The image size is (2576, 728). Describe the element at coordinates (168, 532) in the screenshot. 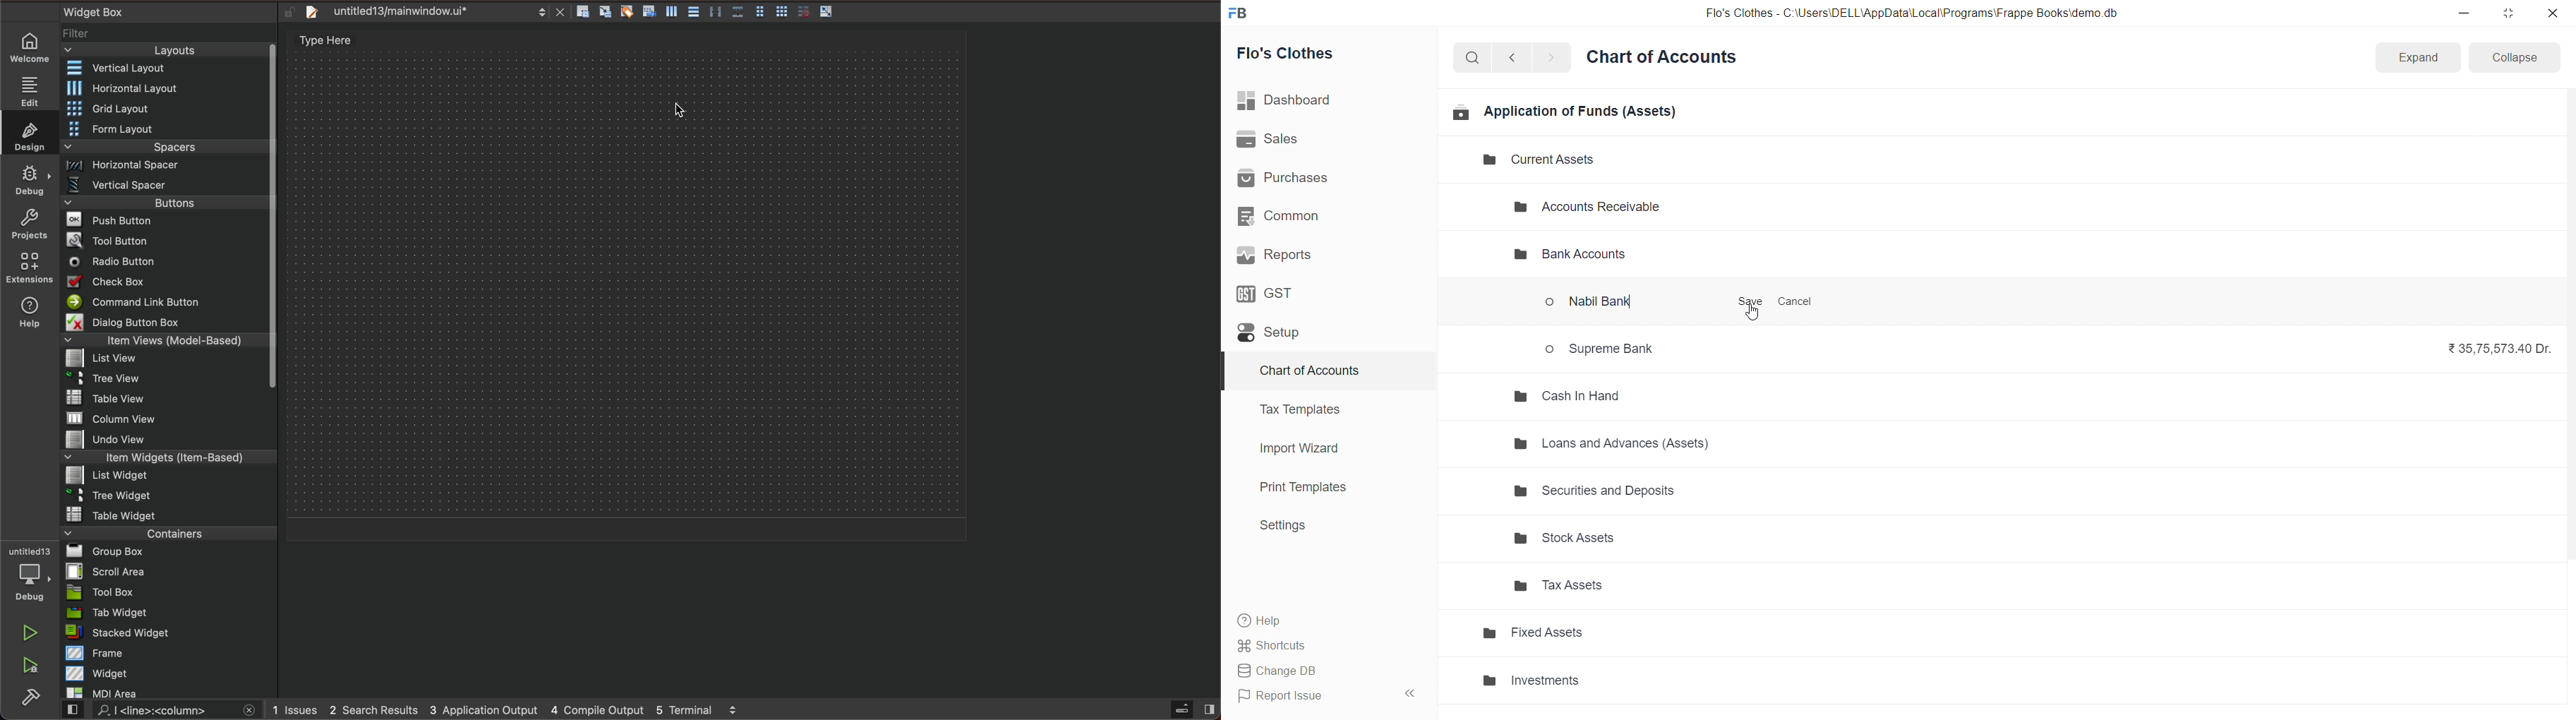

I see `containers` at that location.